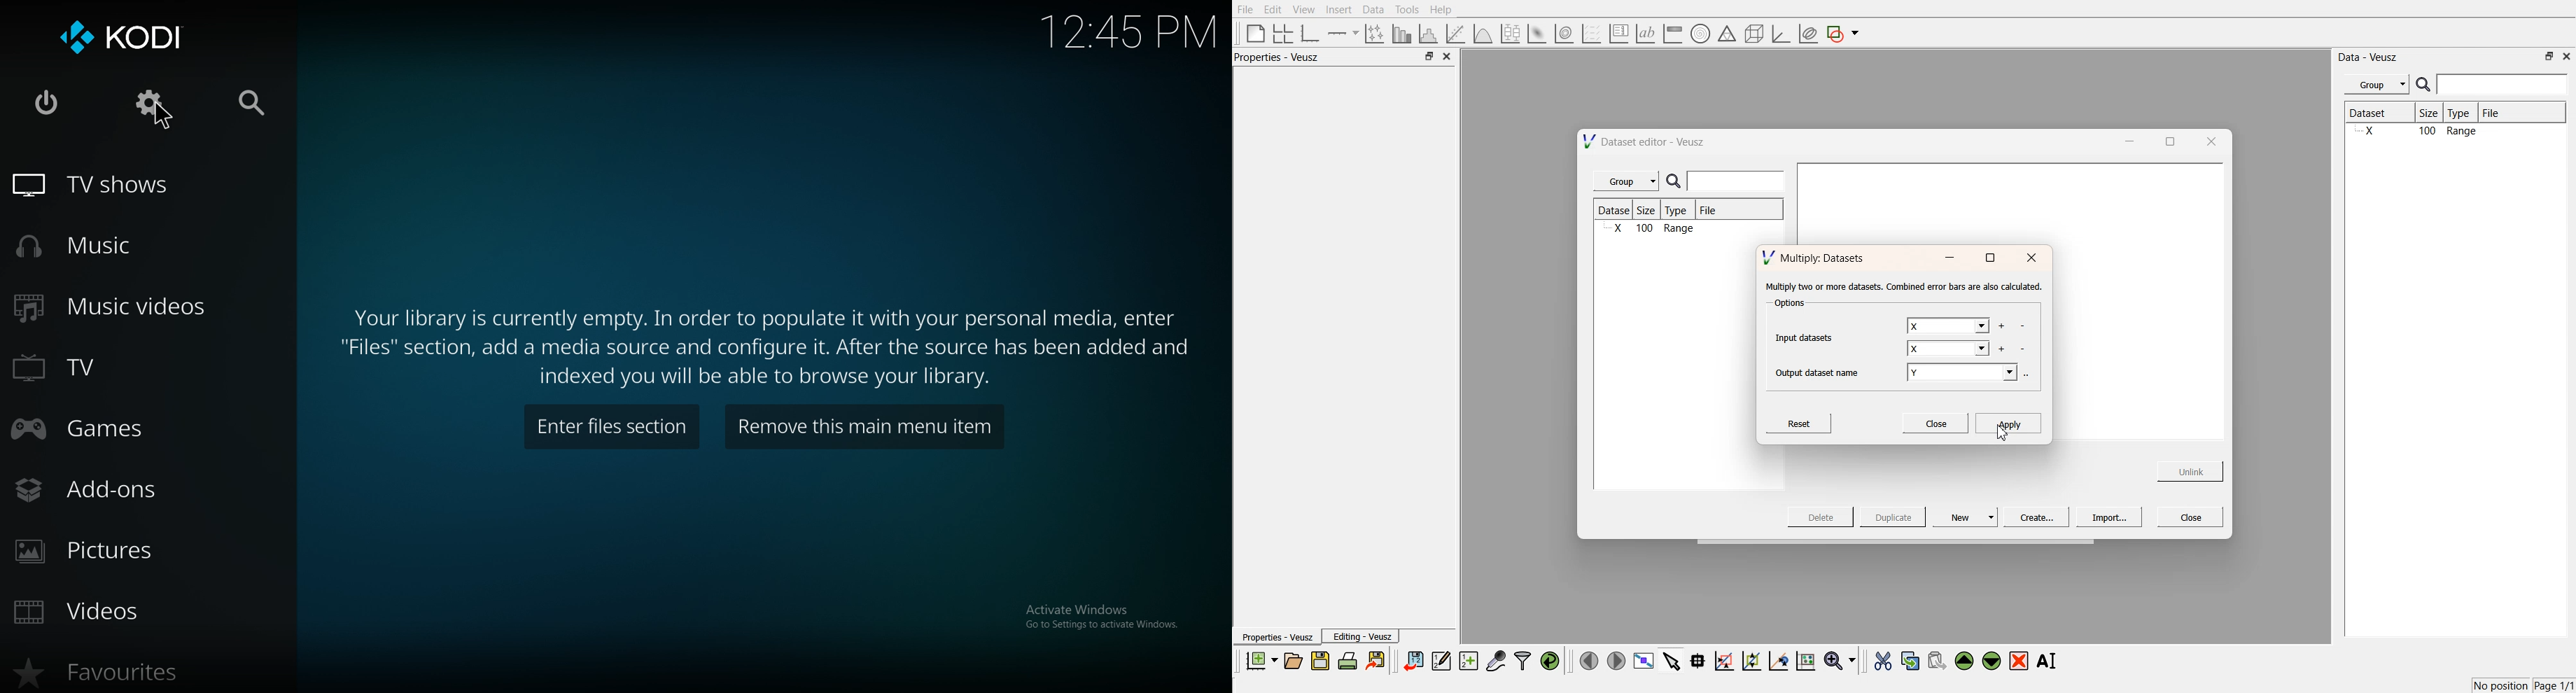 Image resolution: width=2576 pixels, height=700 pixels. What do you see at coordinates (1377, 660) in the screenshot?
I see `export` at bounding box center [1377, 660].